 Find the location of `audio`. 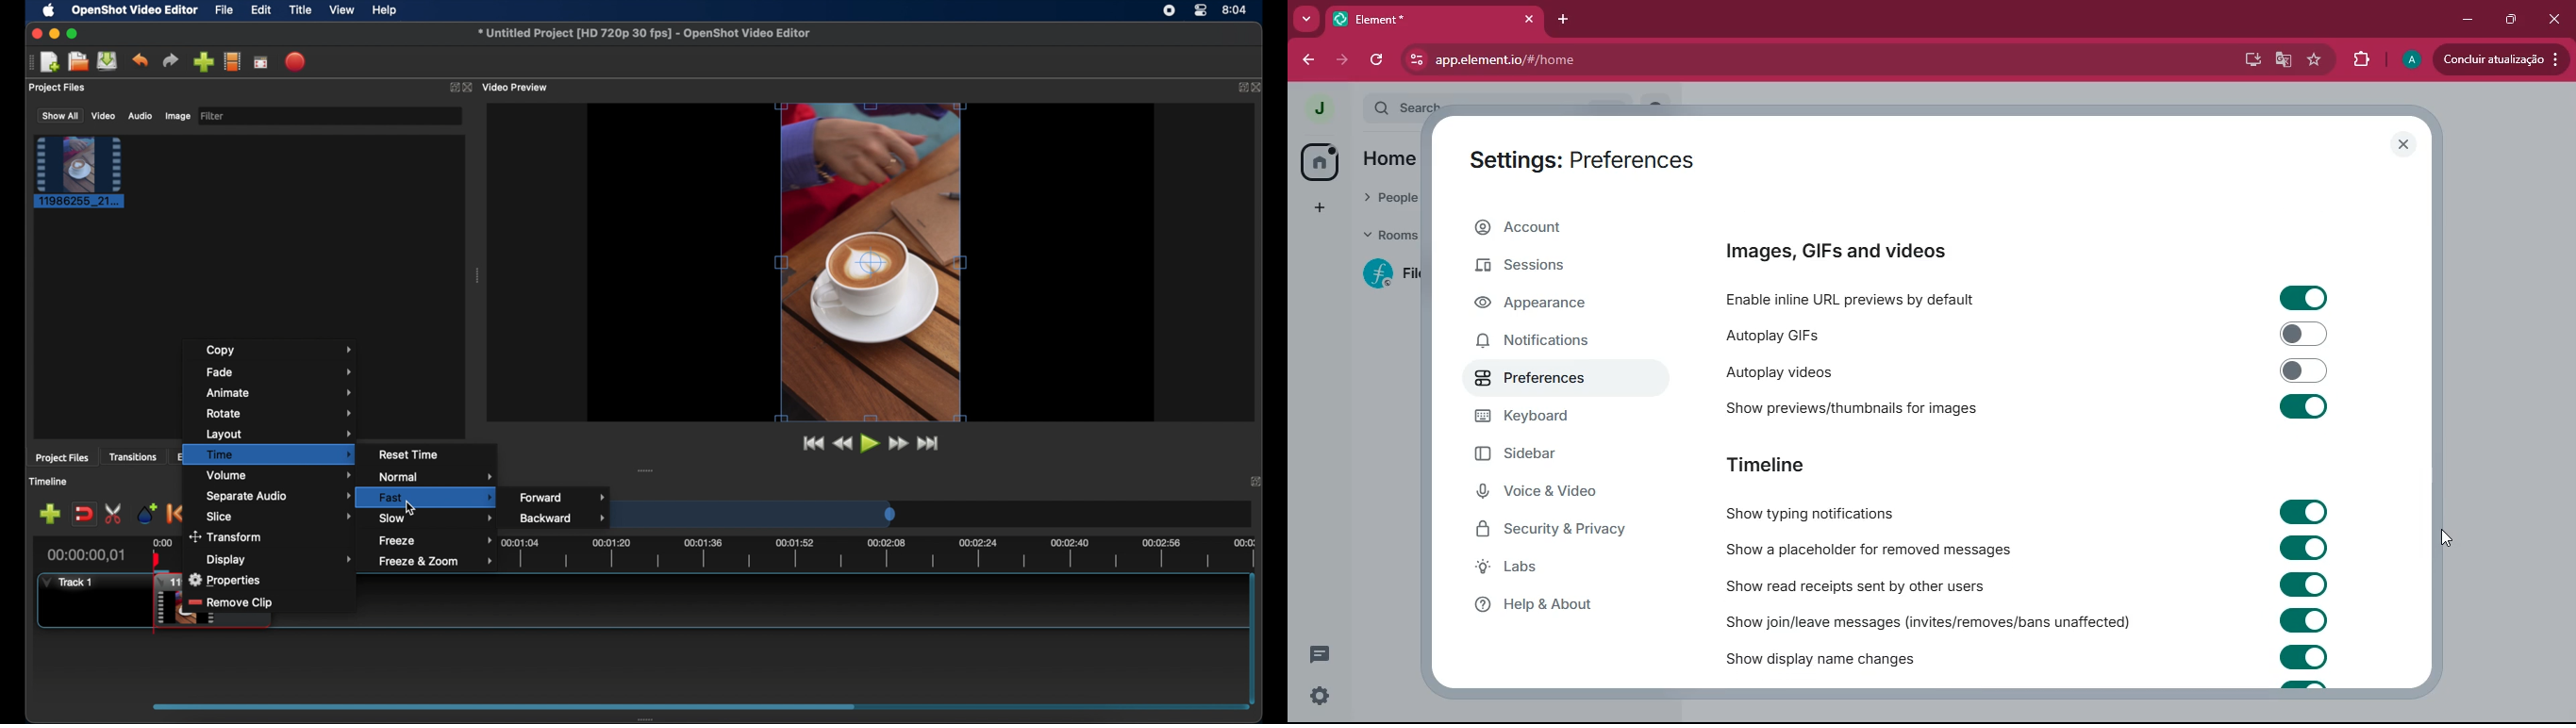

audio is located at coordinates (140, 115).